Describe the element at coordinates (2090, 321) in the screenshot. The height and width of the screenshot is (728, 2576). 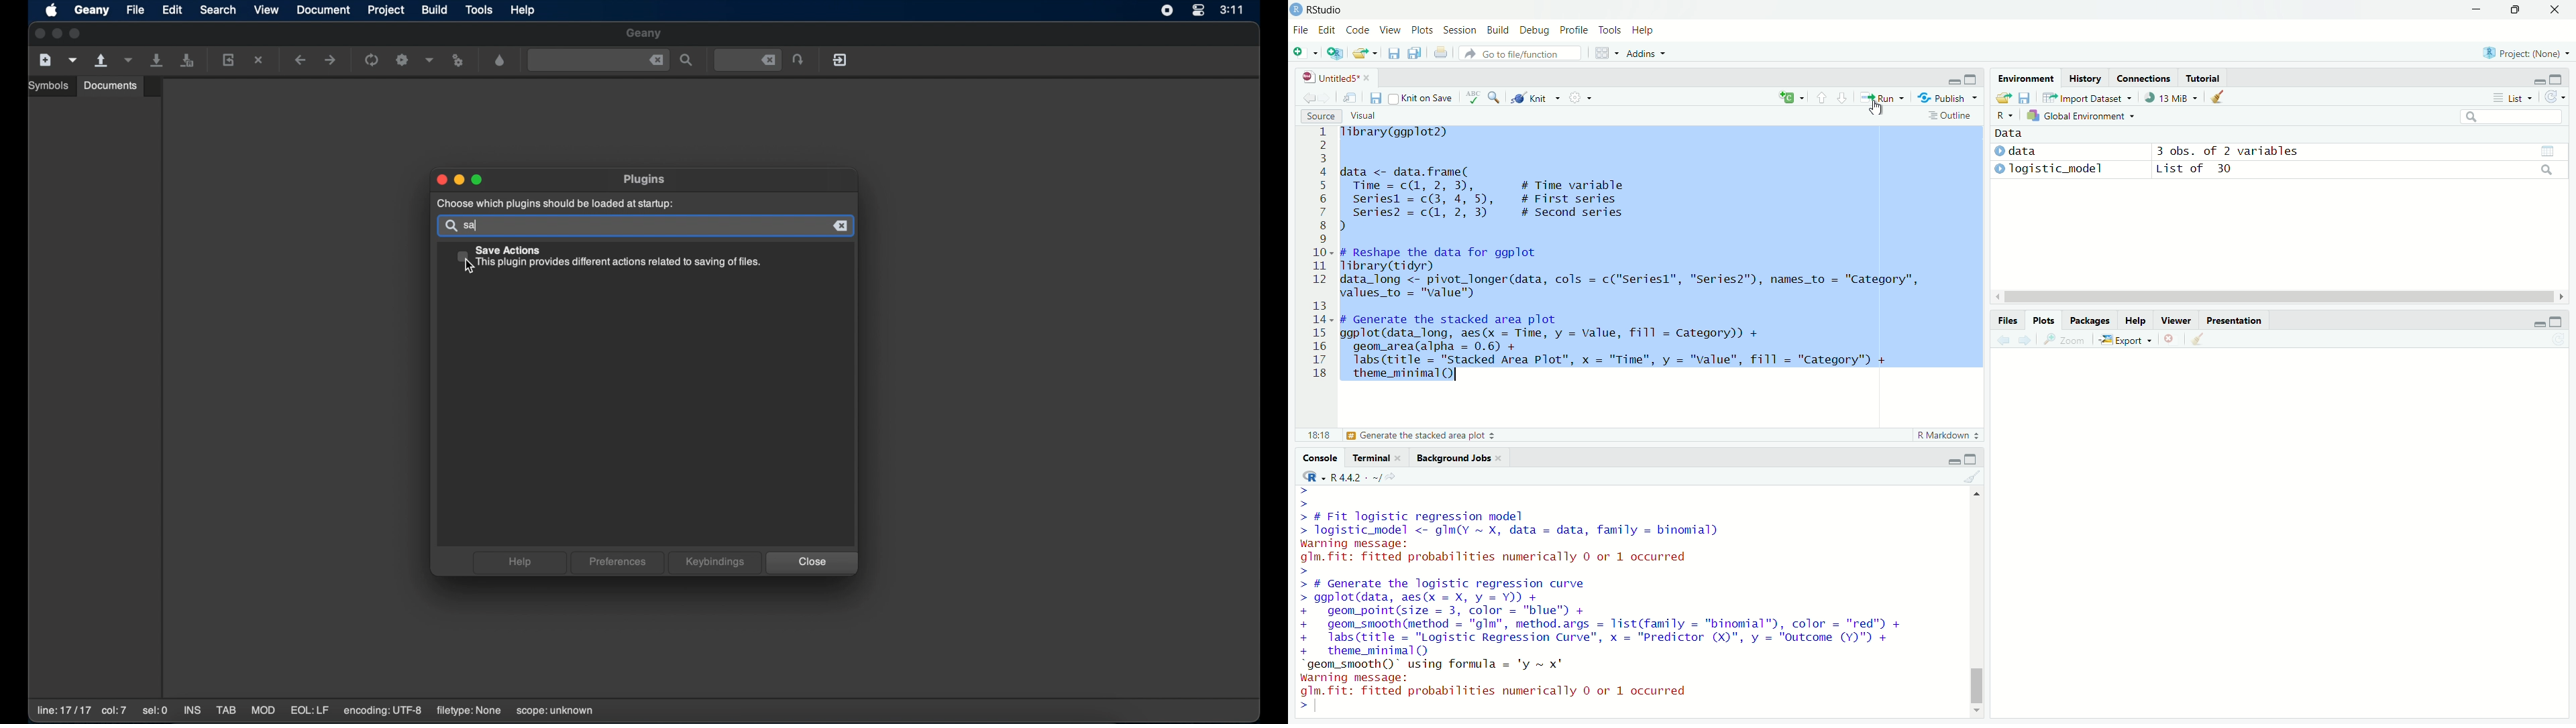
I see `Packages` at that location.